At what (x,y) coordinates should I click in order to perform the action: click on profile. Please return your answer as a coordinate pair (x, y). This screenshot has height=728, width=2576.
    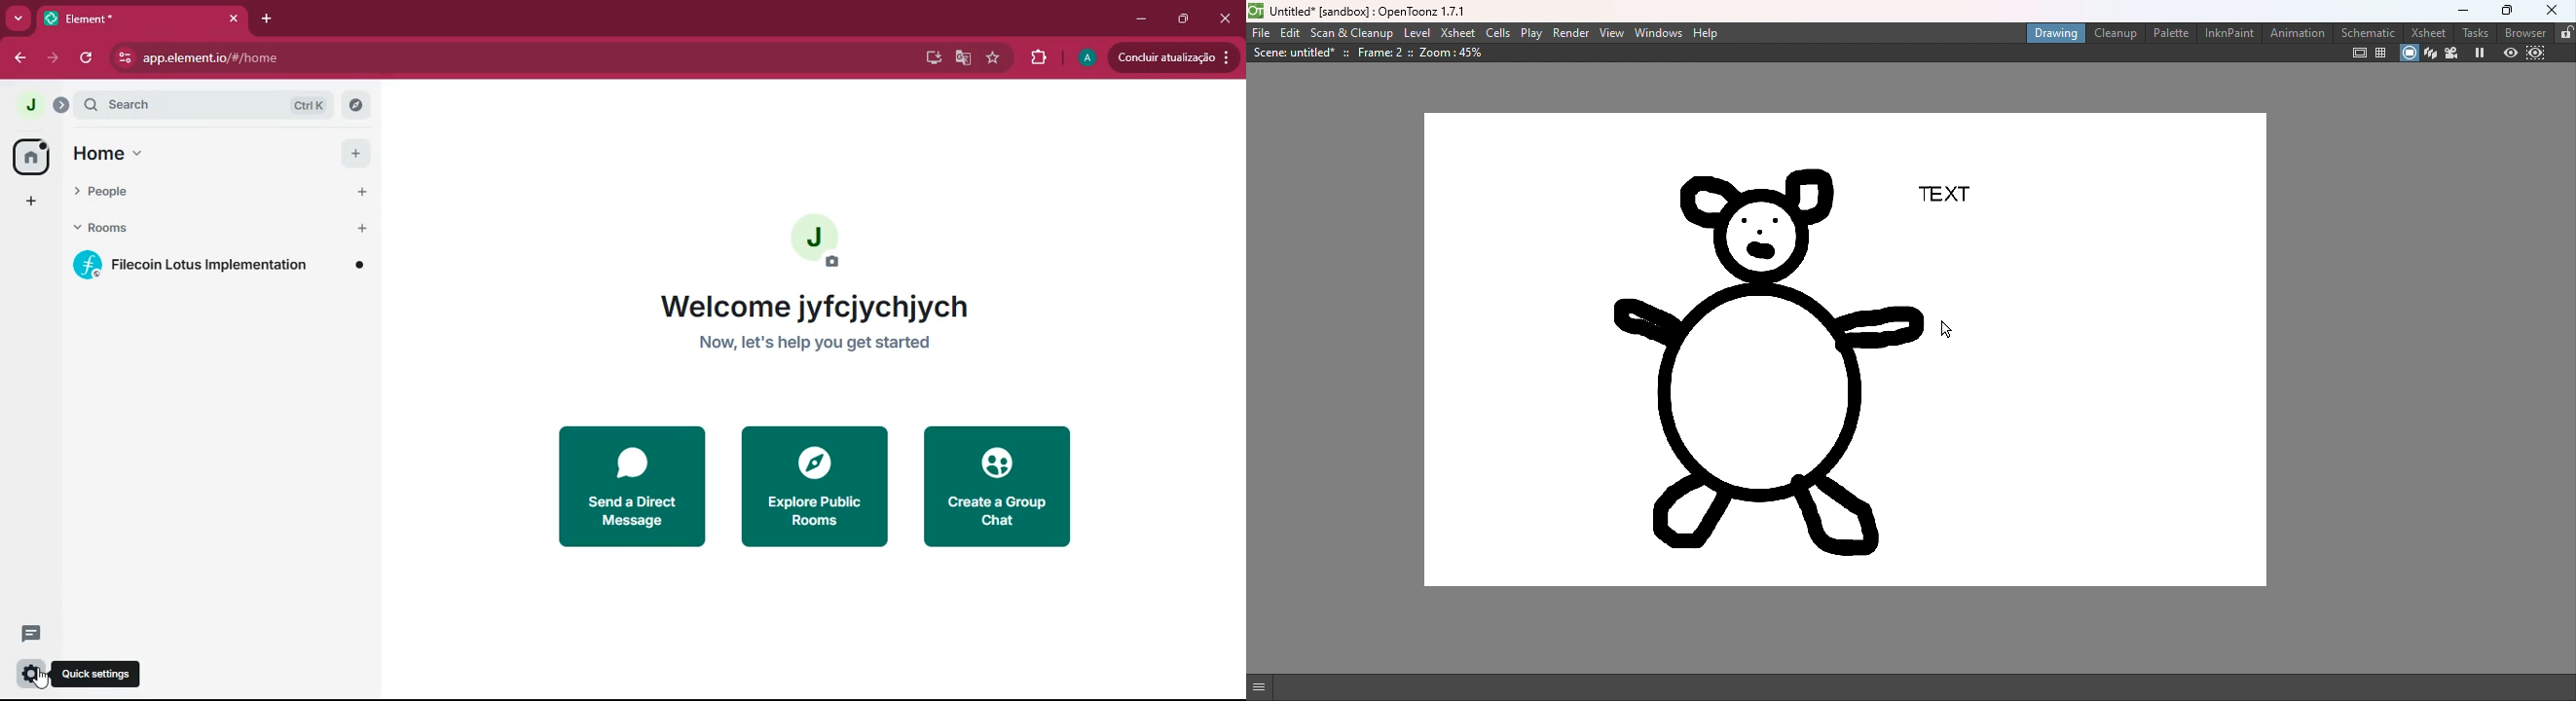
    Looking at the image, I should click on (1085, 58).